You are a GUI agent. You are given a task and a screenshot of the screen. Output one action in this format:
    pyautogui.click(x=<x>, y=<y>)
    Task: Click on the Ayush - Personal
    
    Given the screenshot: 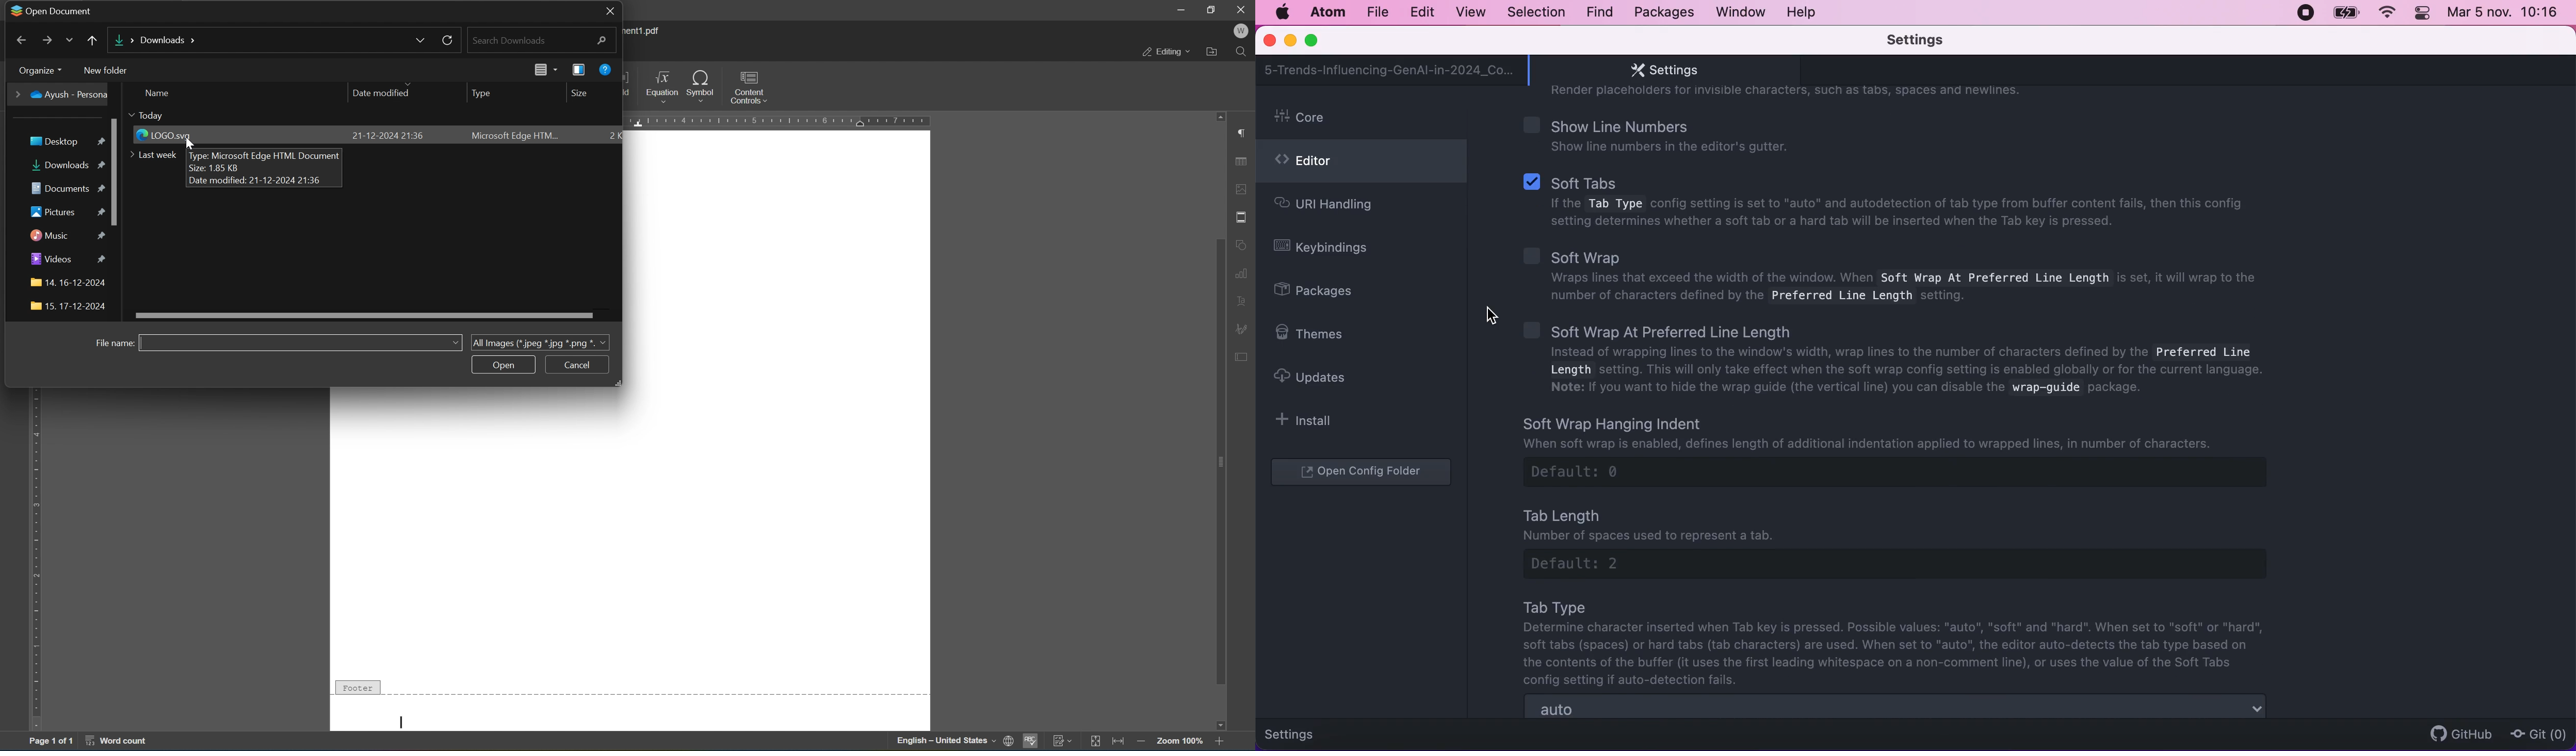 What is the action you would take?
    pyautogui.click(x=63, y=95)
    